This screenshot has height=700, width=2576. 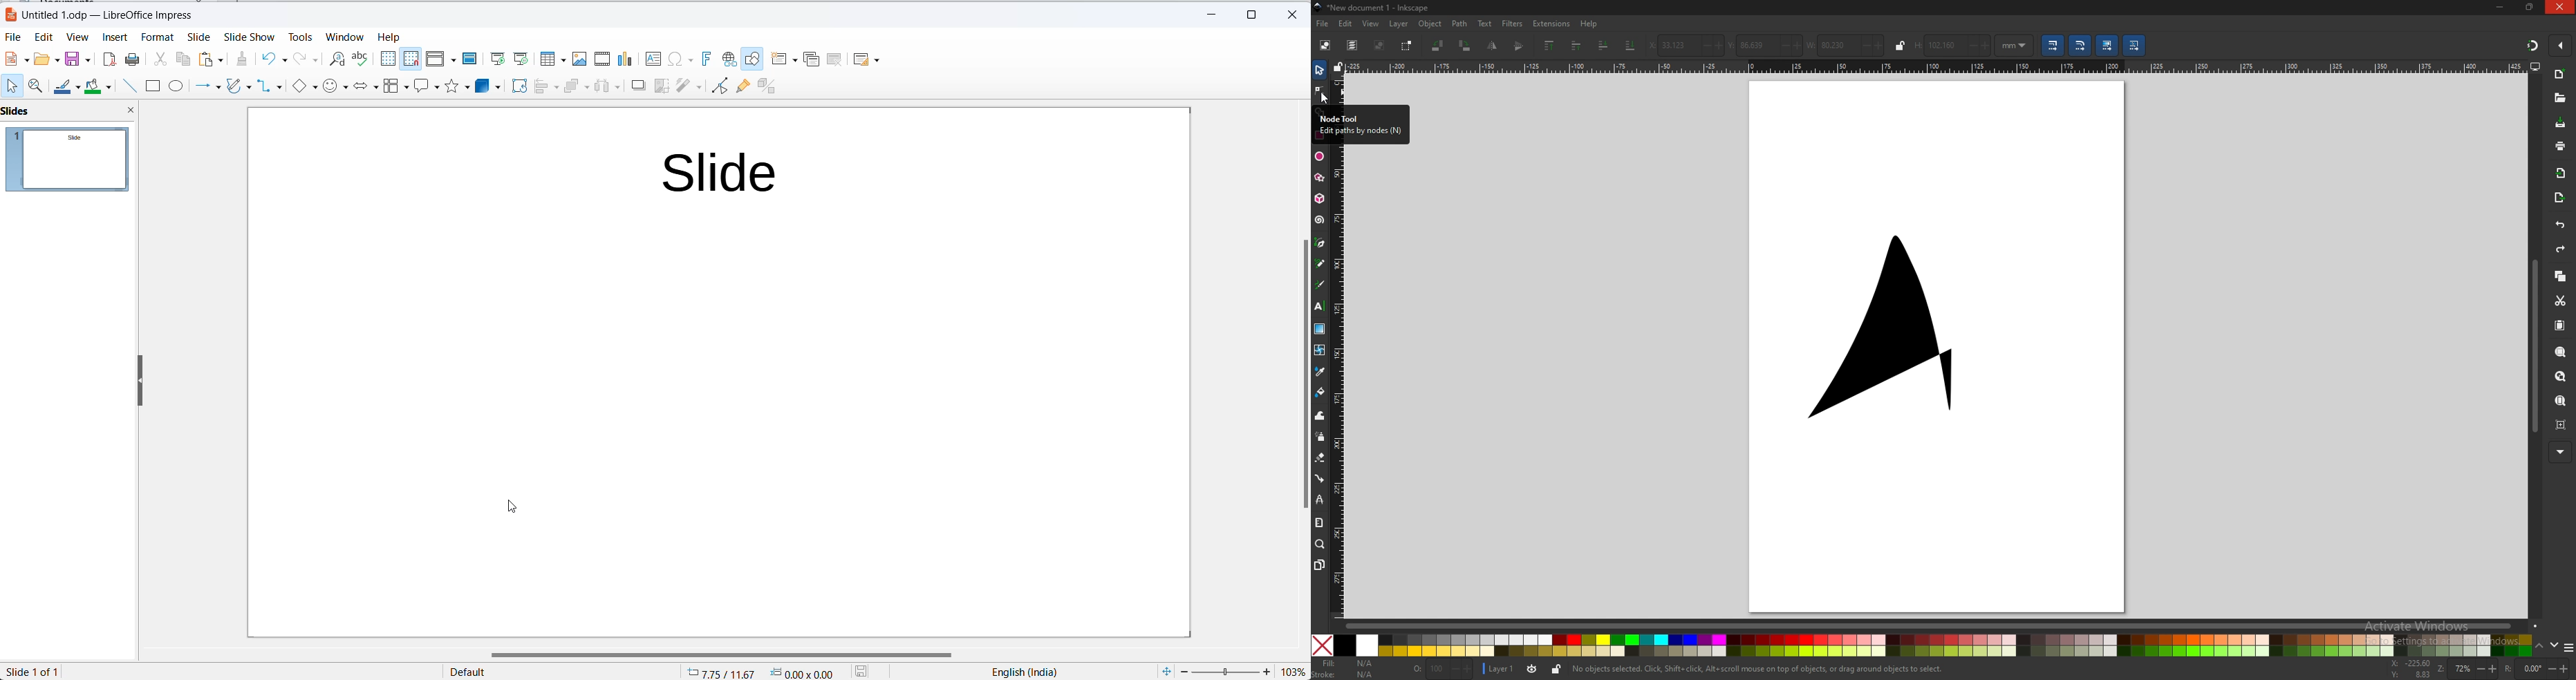 I want to click on crop image, so click(x=661, y=86).